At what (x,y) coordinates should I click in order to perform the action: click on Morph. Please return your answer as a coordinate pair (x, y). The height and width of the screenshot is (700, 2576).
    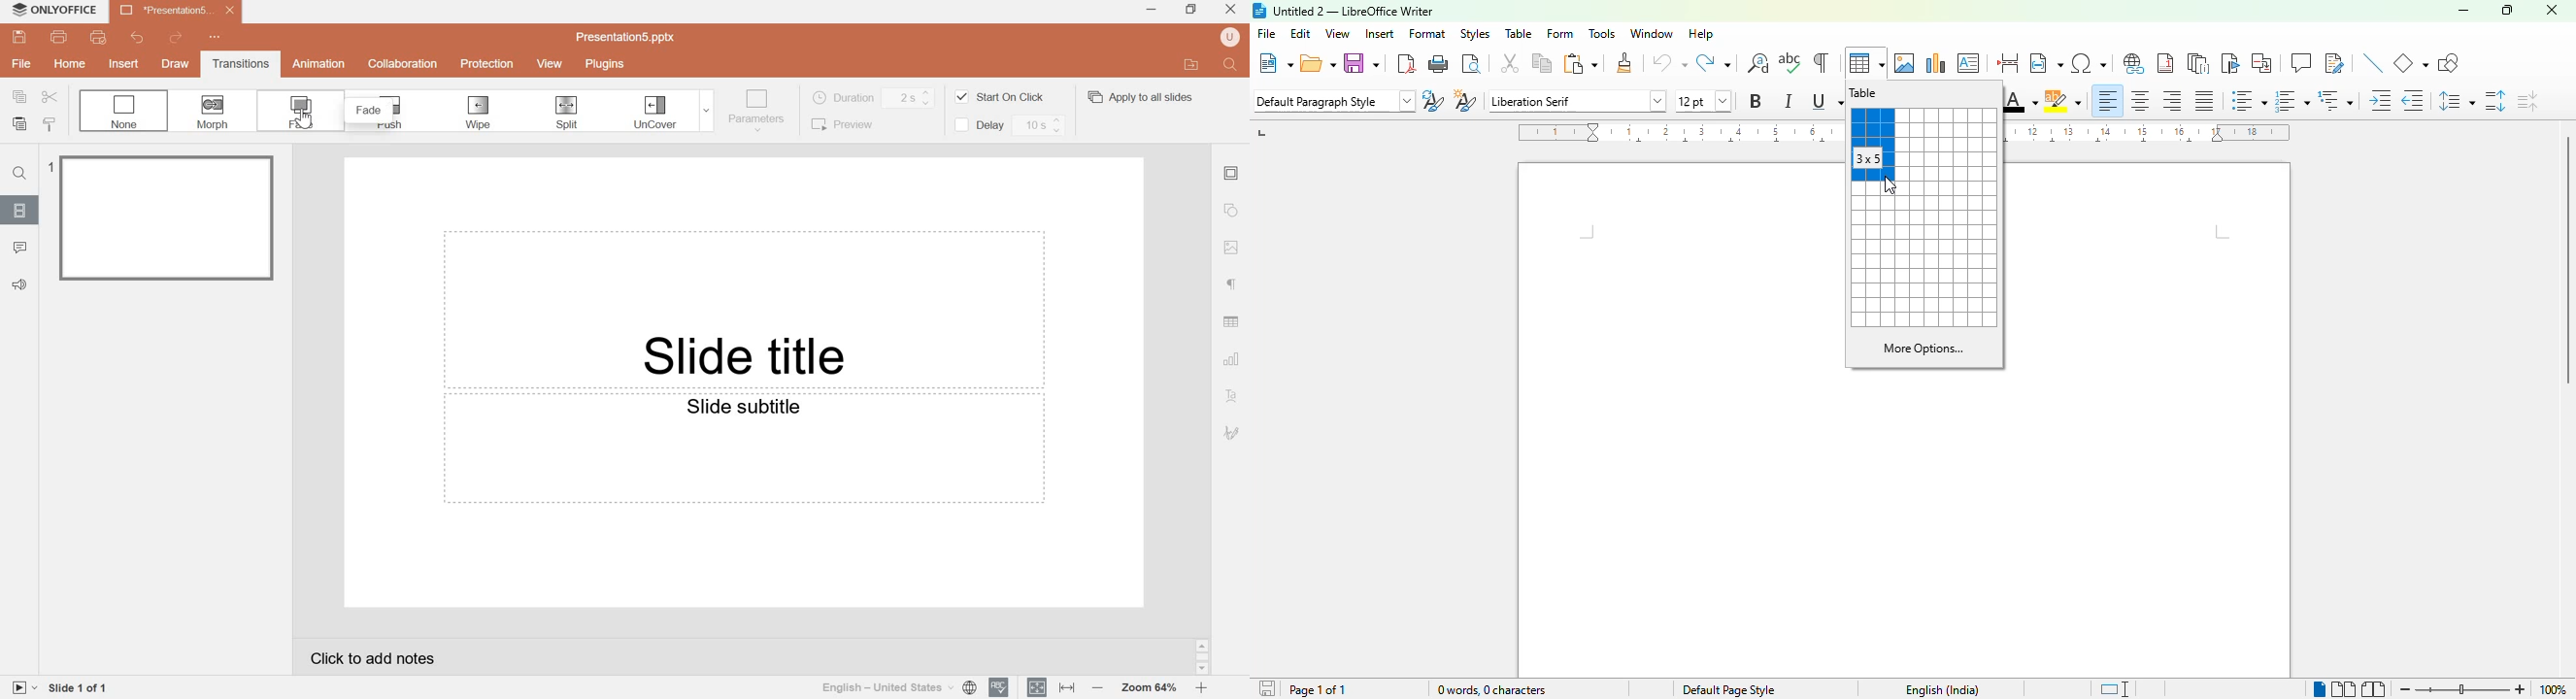
    Looking at the image, I should click on (214, 111).